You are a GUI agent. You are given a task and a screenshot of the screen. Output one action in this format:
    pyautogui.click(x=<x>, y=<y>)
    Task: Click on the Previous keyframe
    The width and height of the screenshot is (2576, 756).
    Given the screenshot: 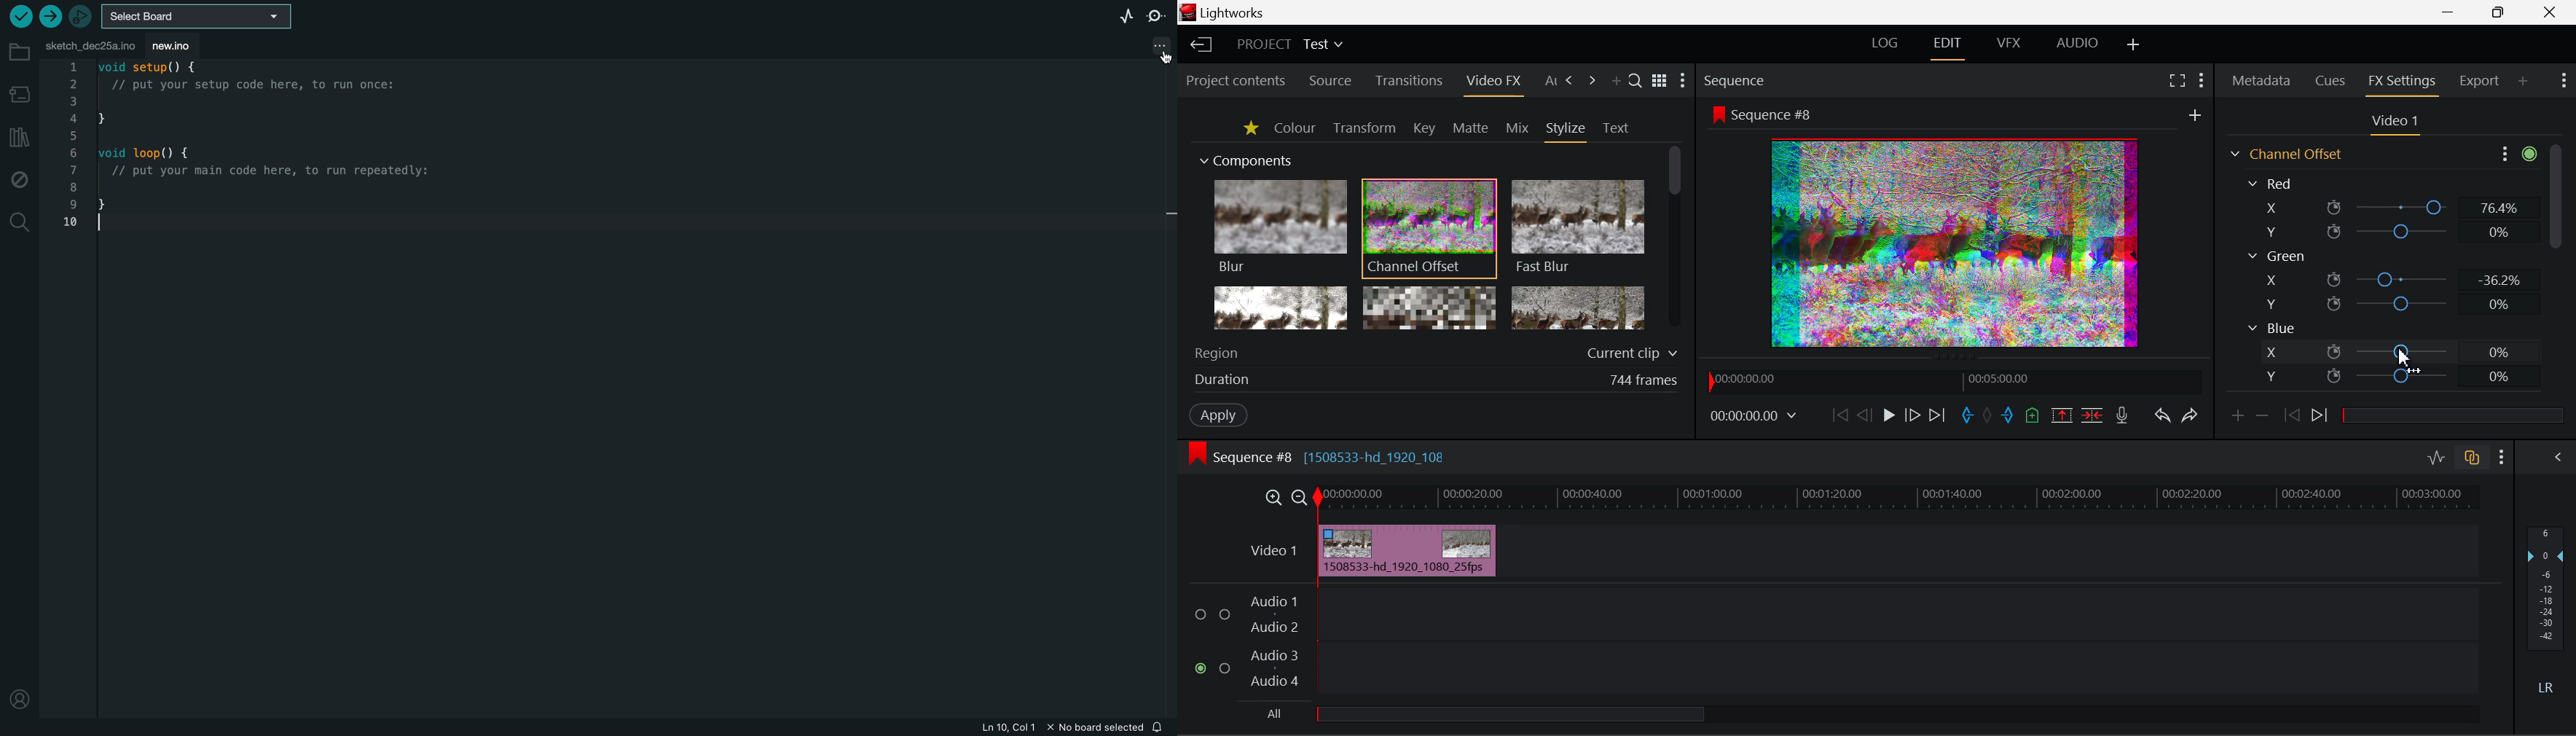 What is the action you would take?
    pyautogui.click(x=2293, y=416)
    